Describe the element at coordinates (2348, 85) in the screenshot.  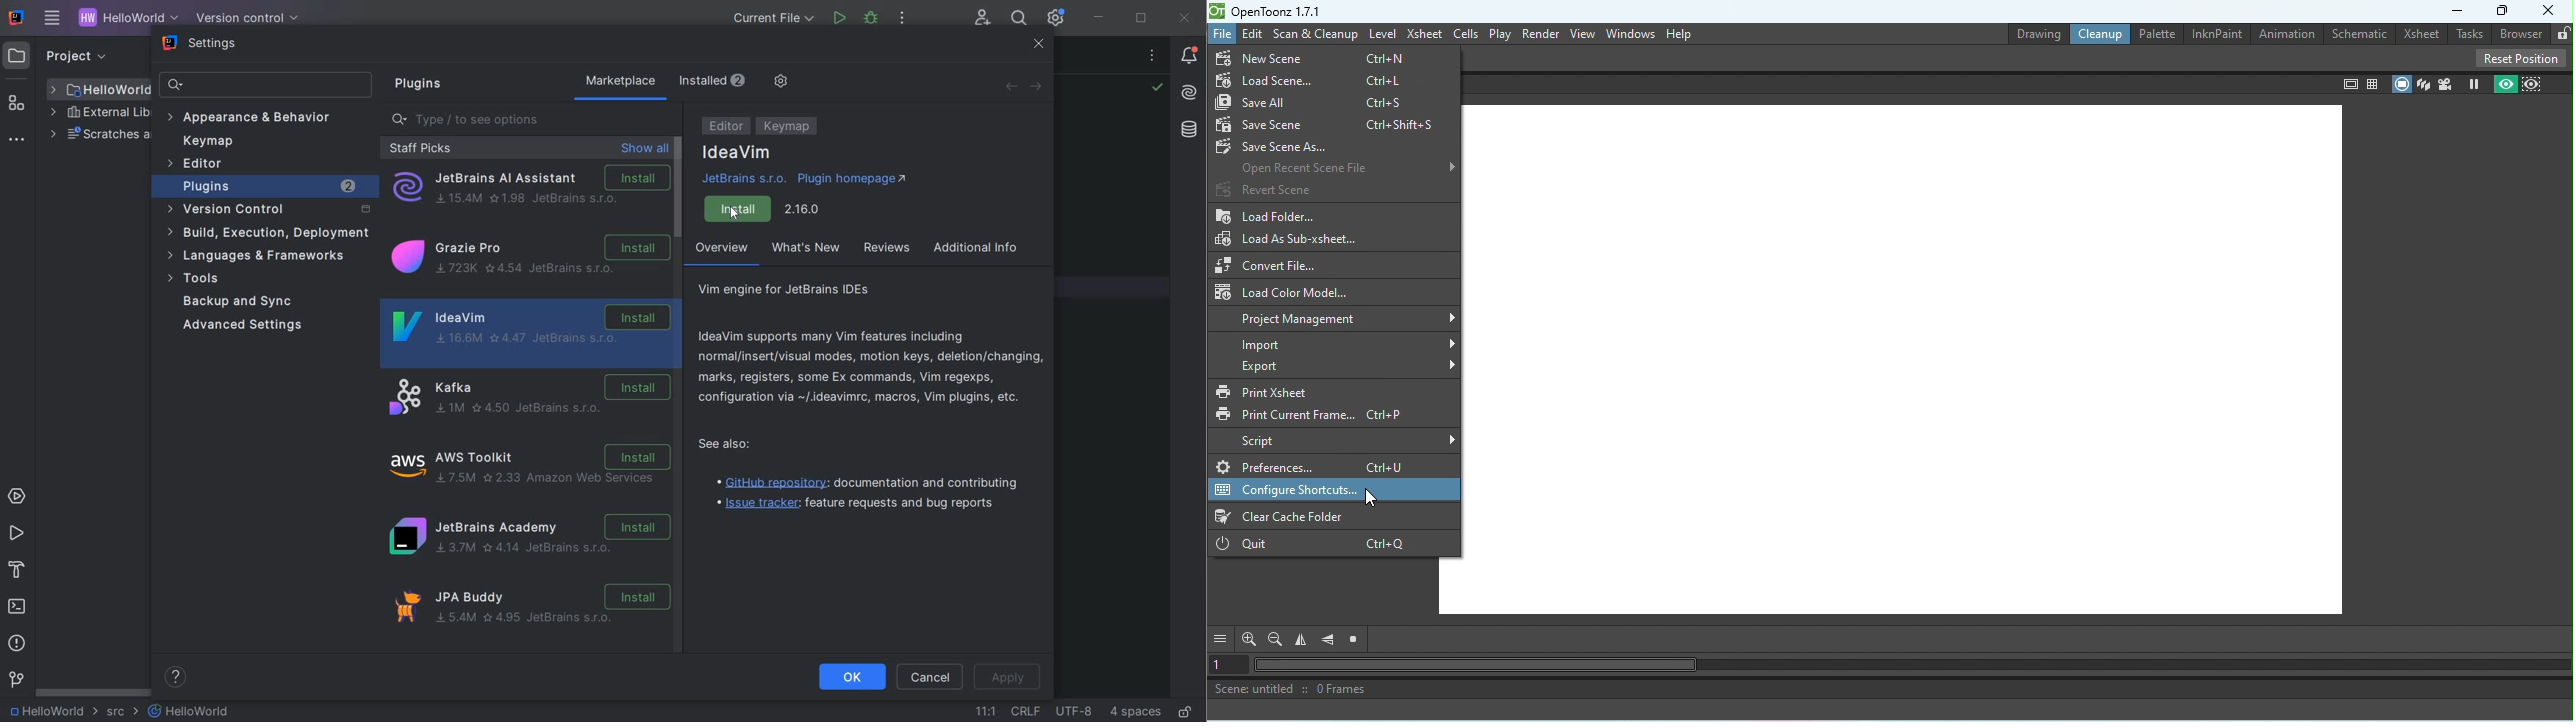
I see `Safe area` at that location.